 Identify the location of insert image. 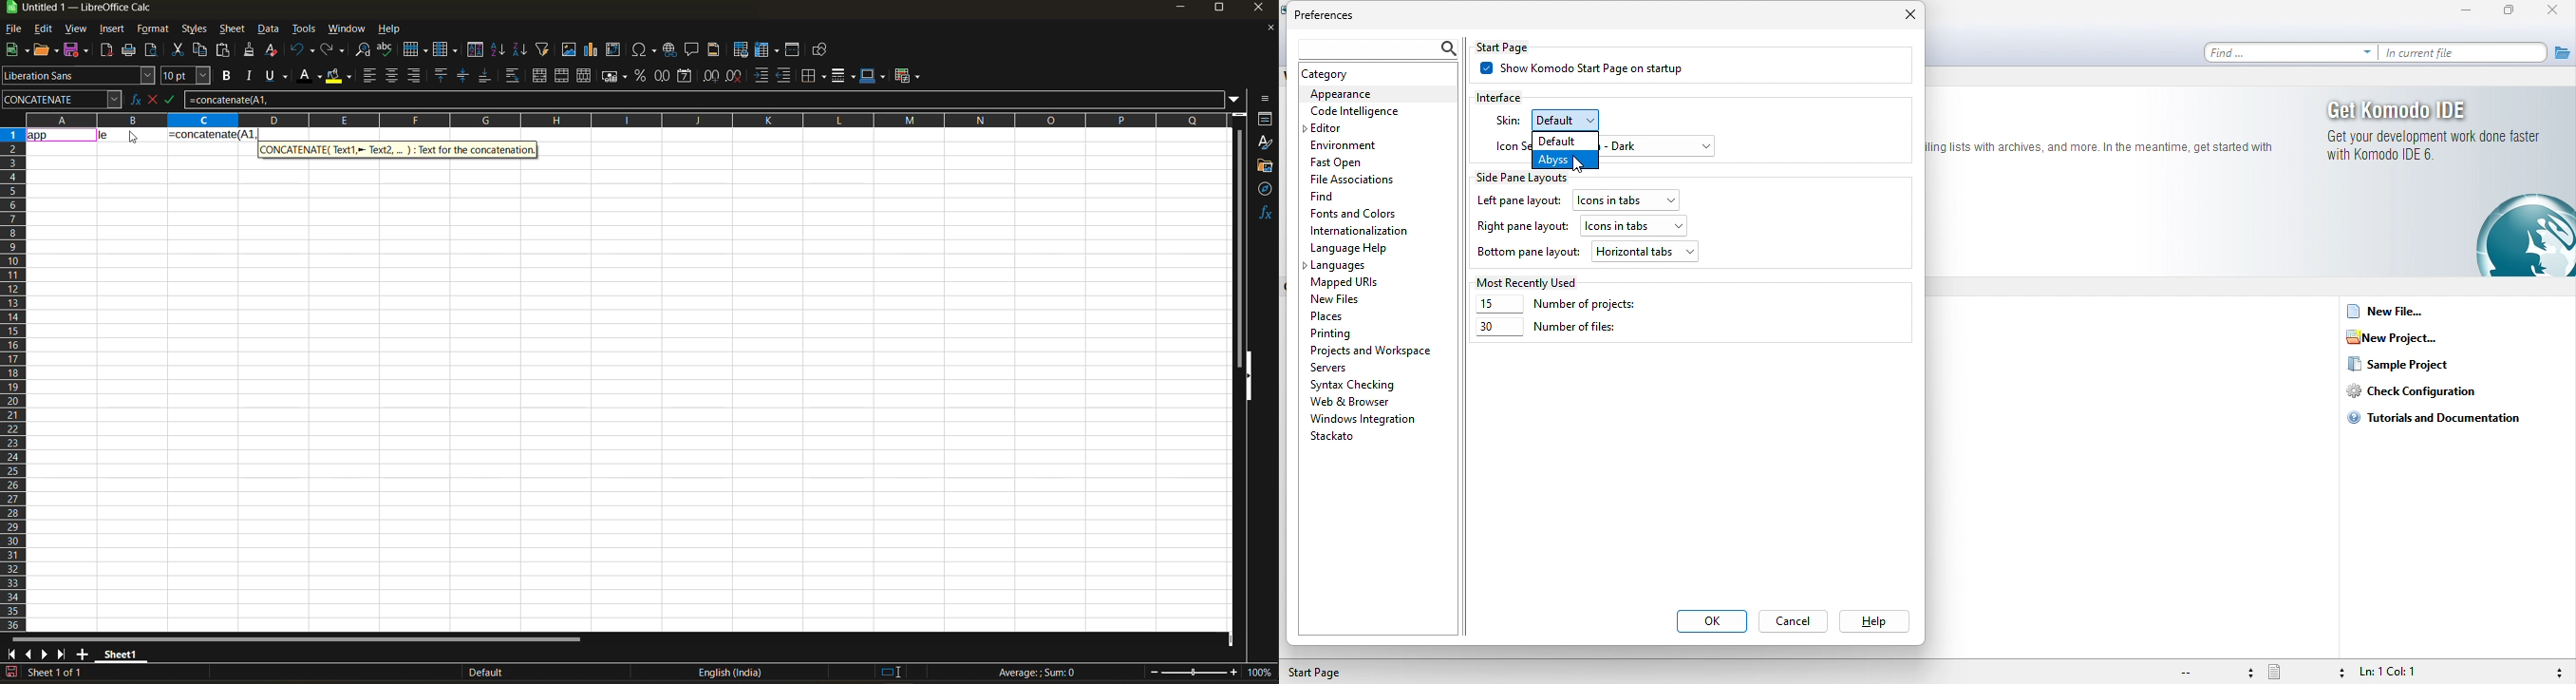
(568, 49).